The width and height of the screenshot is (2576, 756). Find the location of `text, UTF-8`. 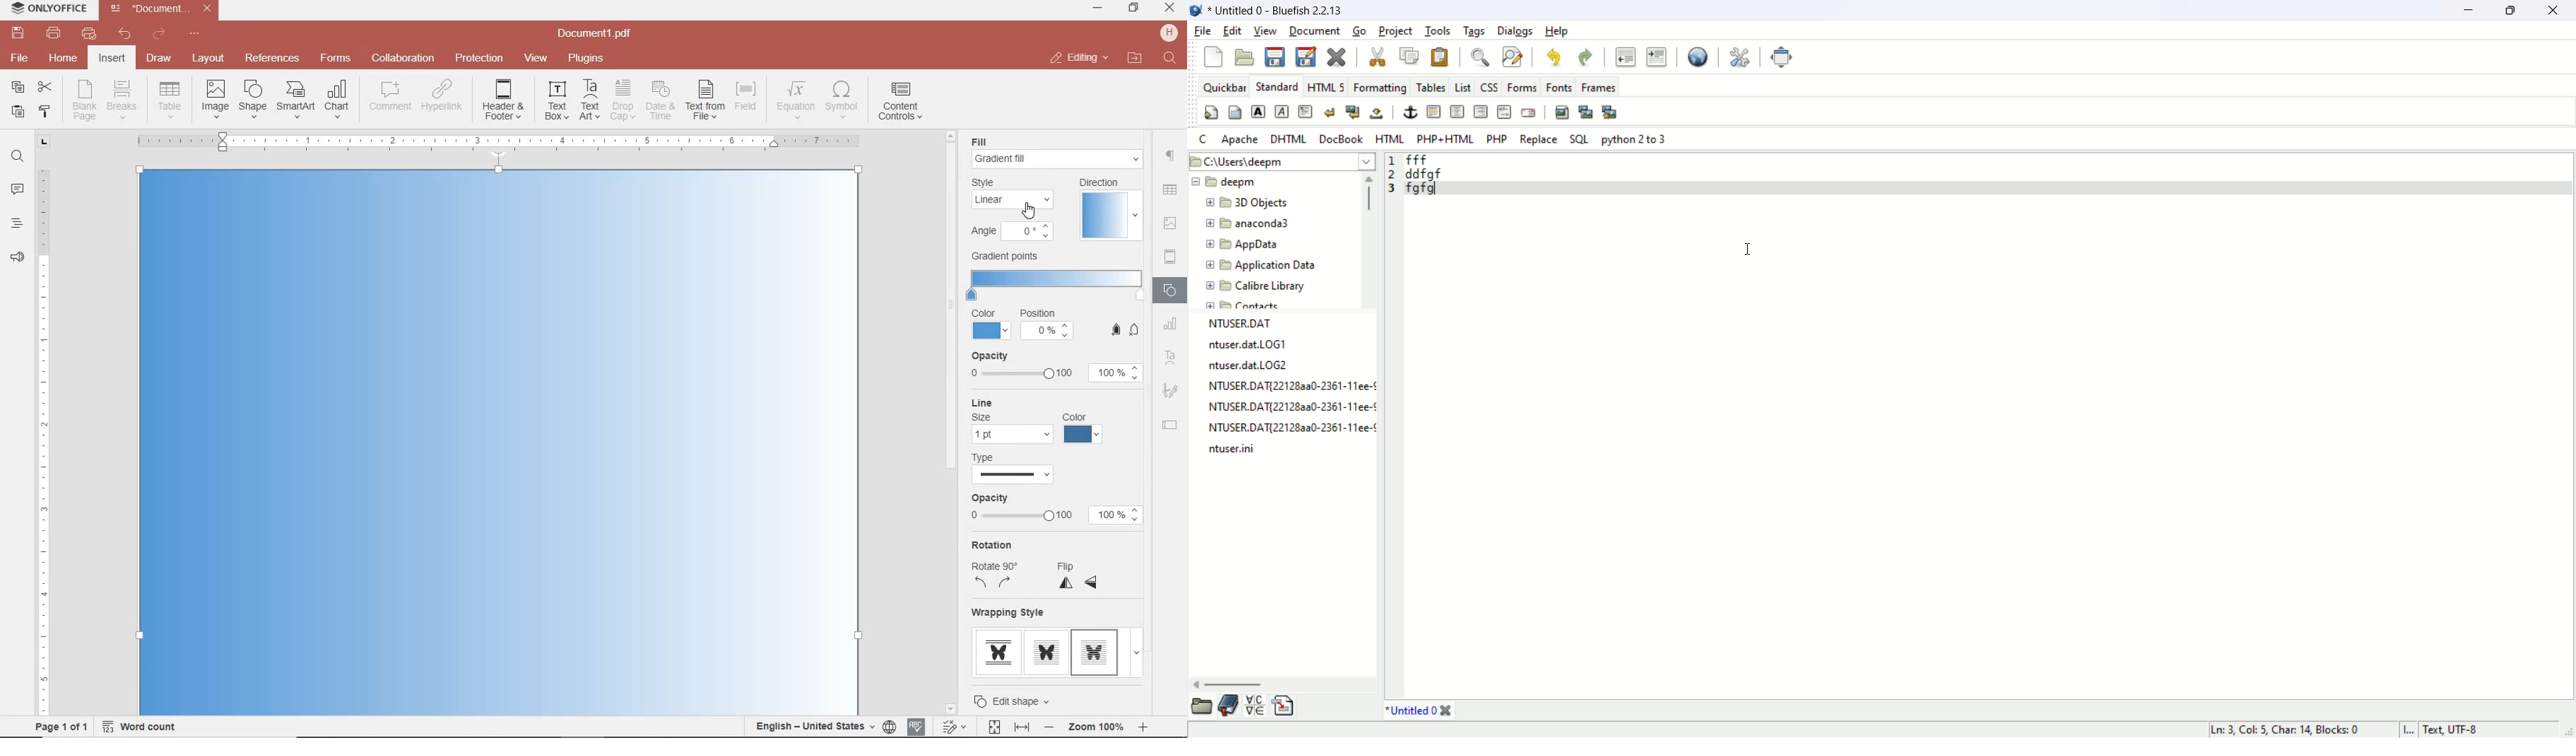

text, UTF-8 is located at coordinates (2460, 729).